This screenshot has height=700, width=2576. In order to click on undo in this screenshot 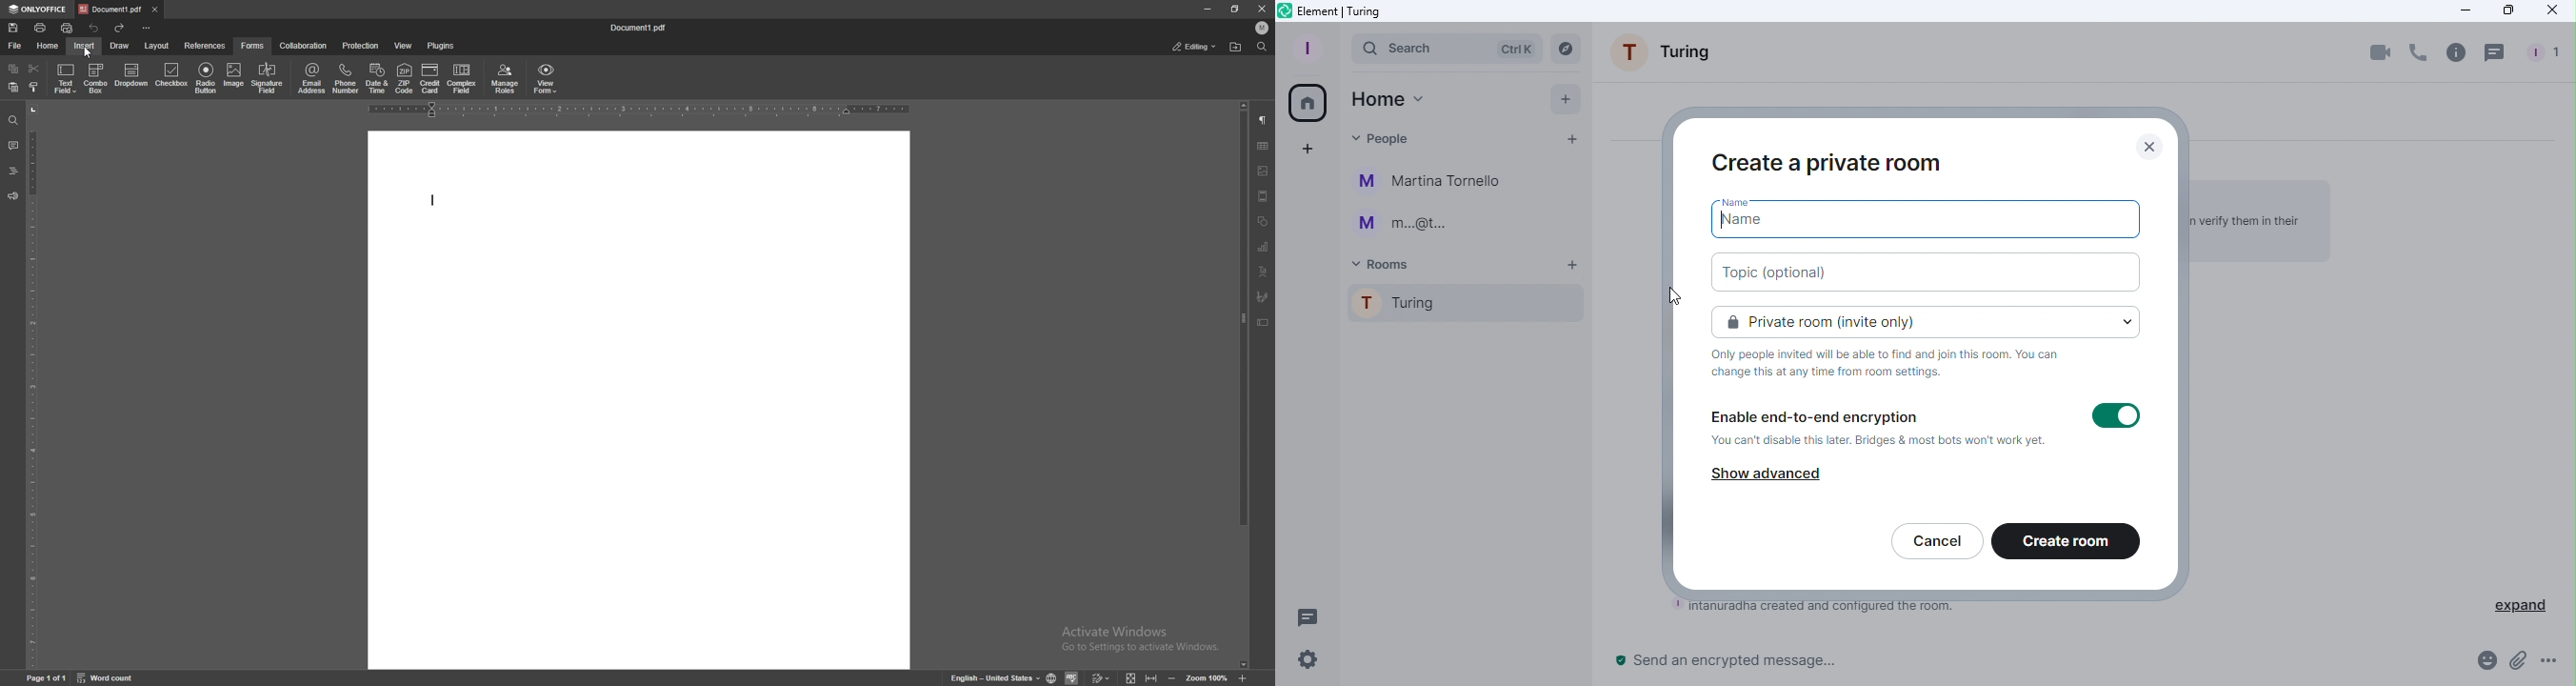, I will do `click(97, 28)`.